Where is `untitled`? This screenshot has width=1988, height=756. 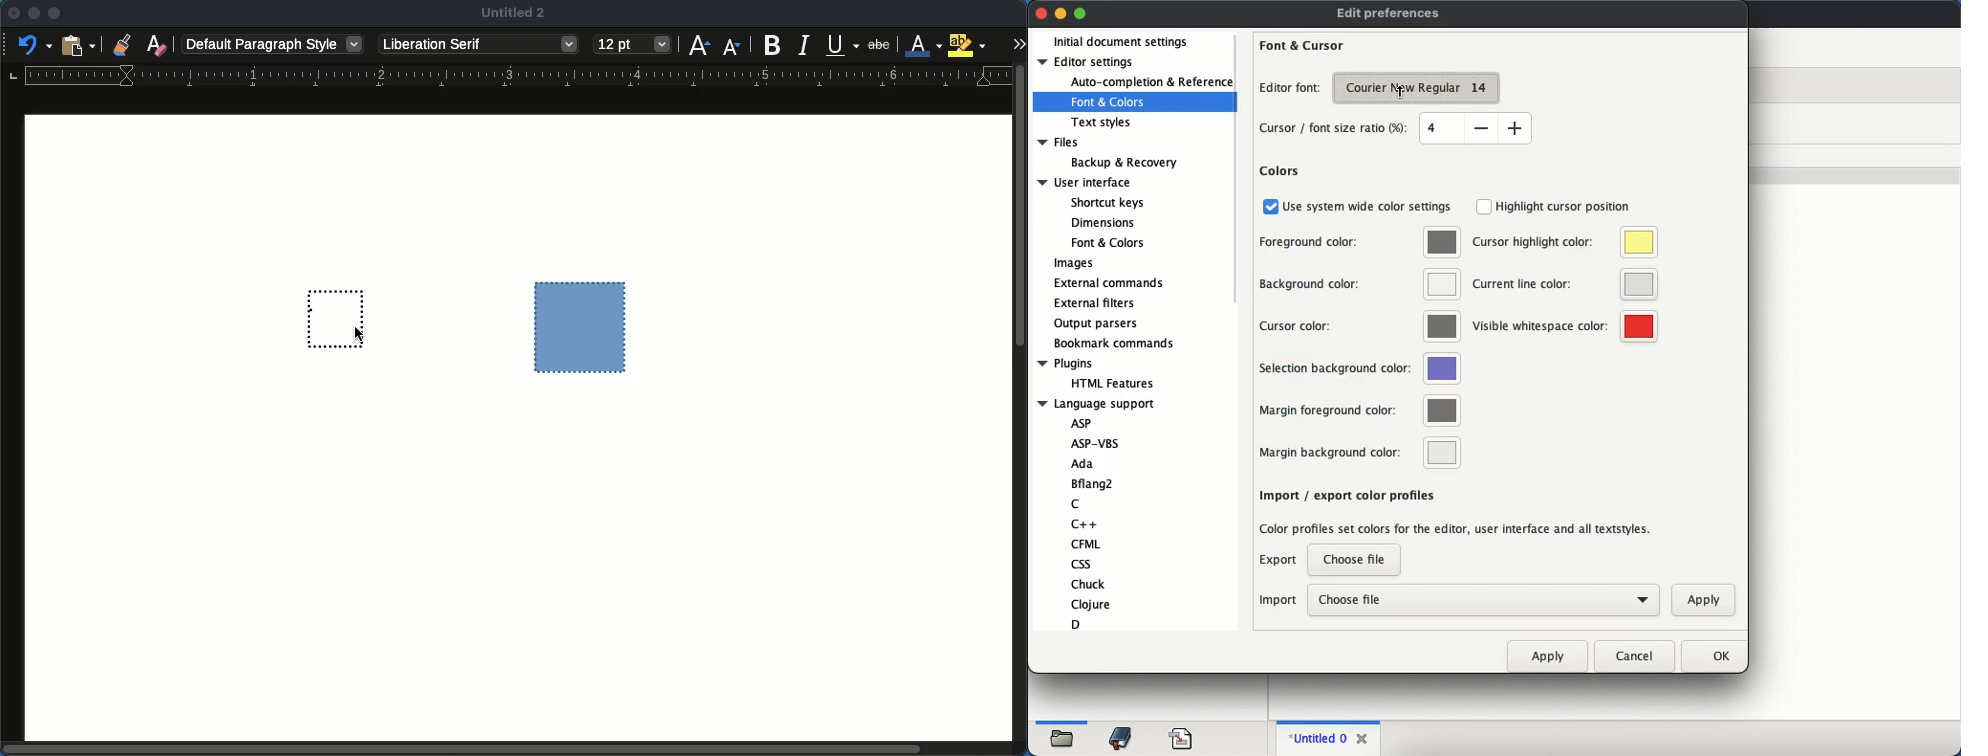
untitled is located at coordinates (1315, 739).